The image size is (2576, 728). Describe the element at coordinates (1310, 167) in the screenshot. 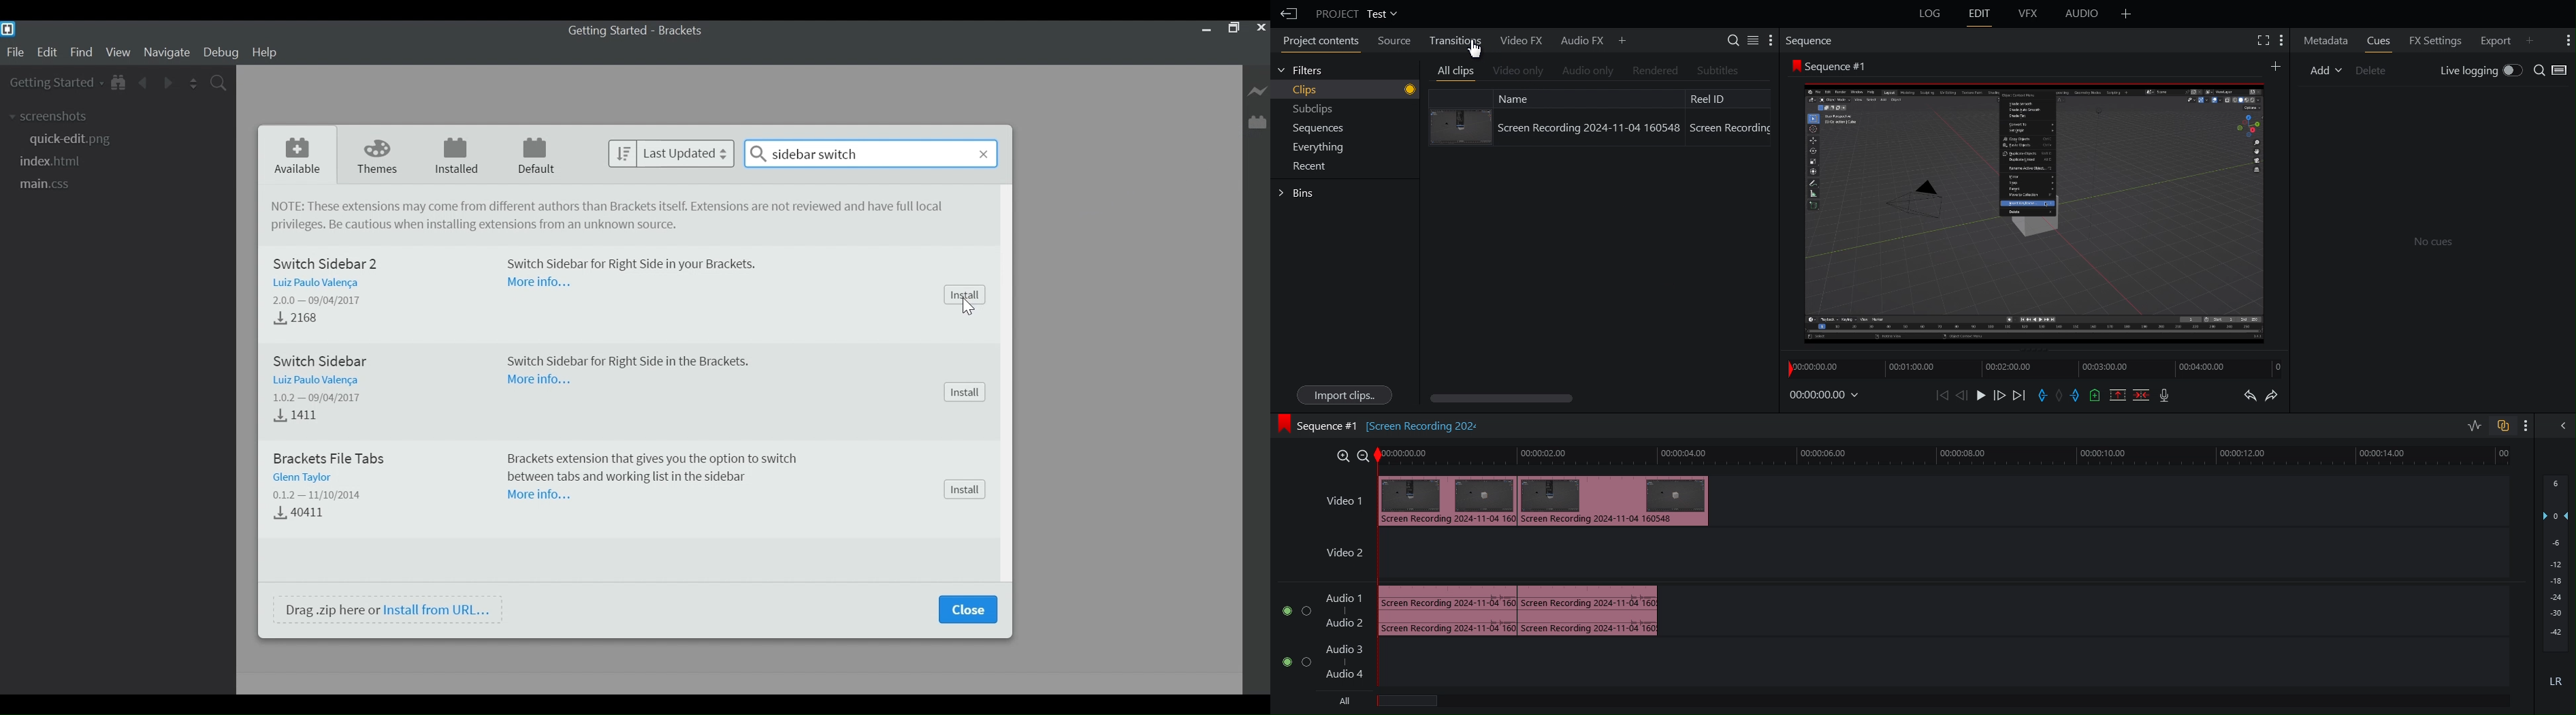

I see `Recent` at that location.